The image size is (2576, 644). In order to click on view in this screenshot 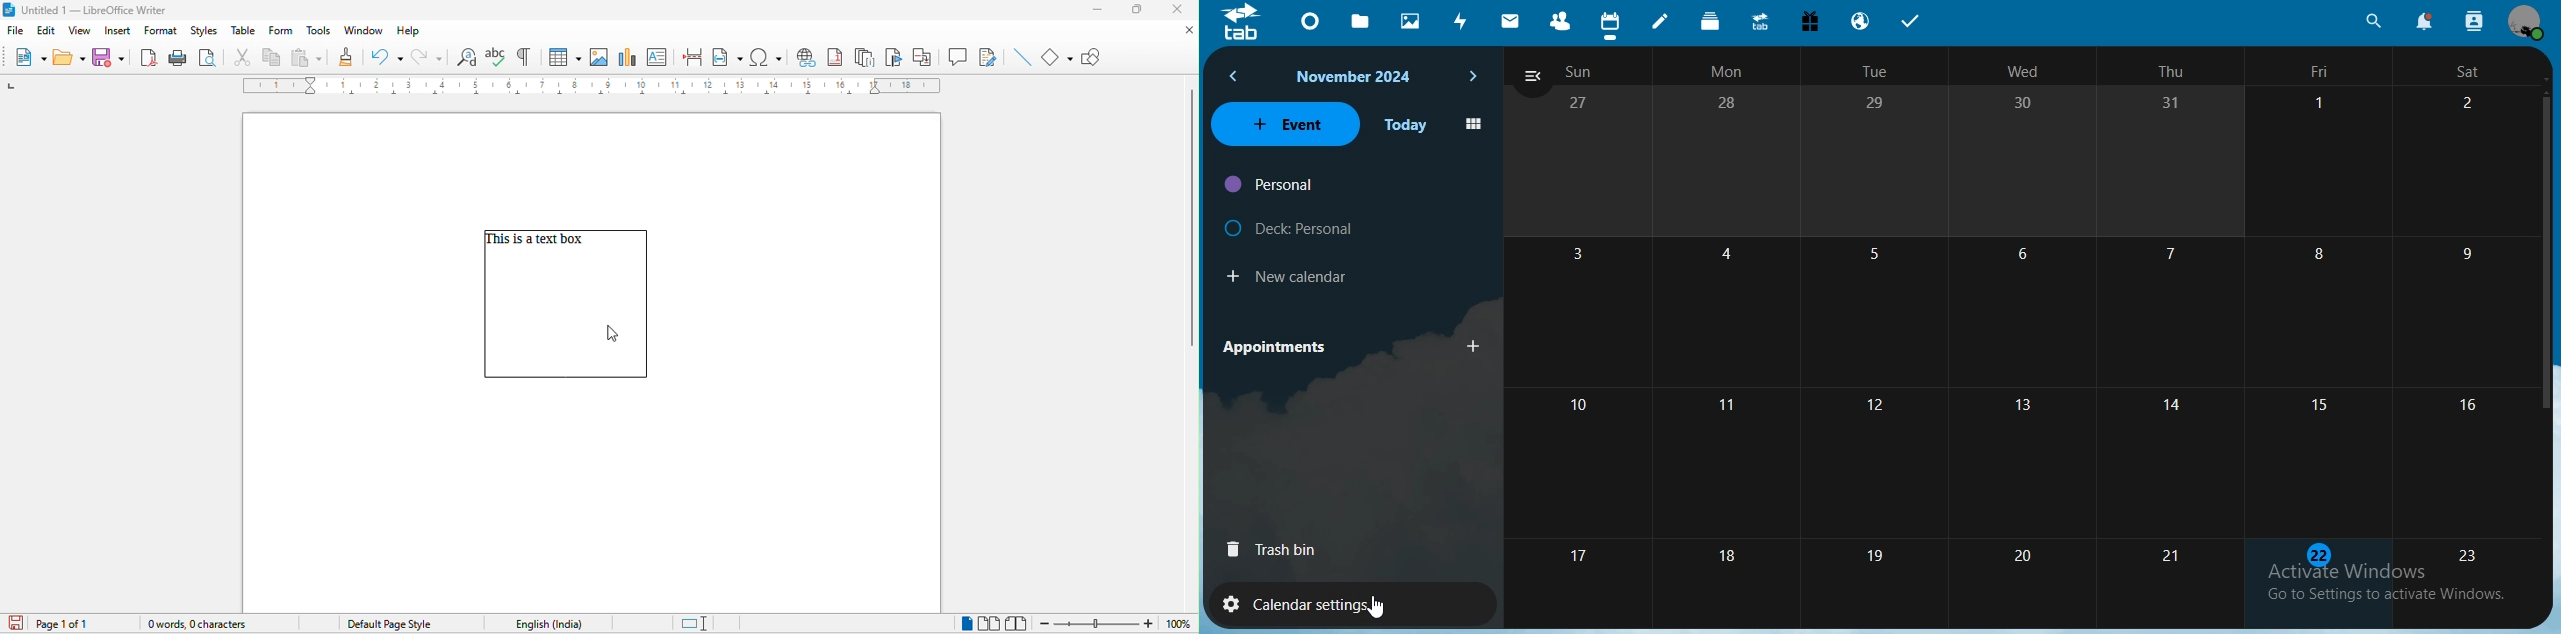, I will do `click(83, 32)`.